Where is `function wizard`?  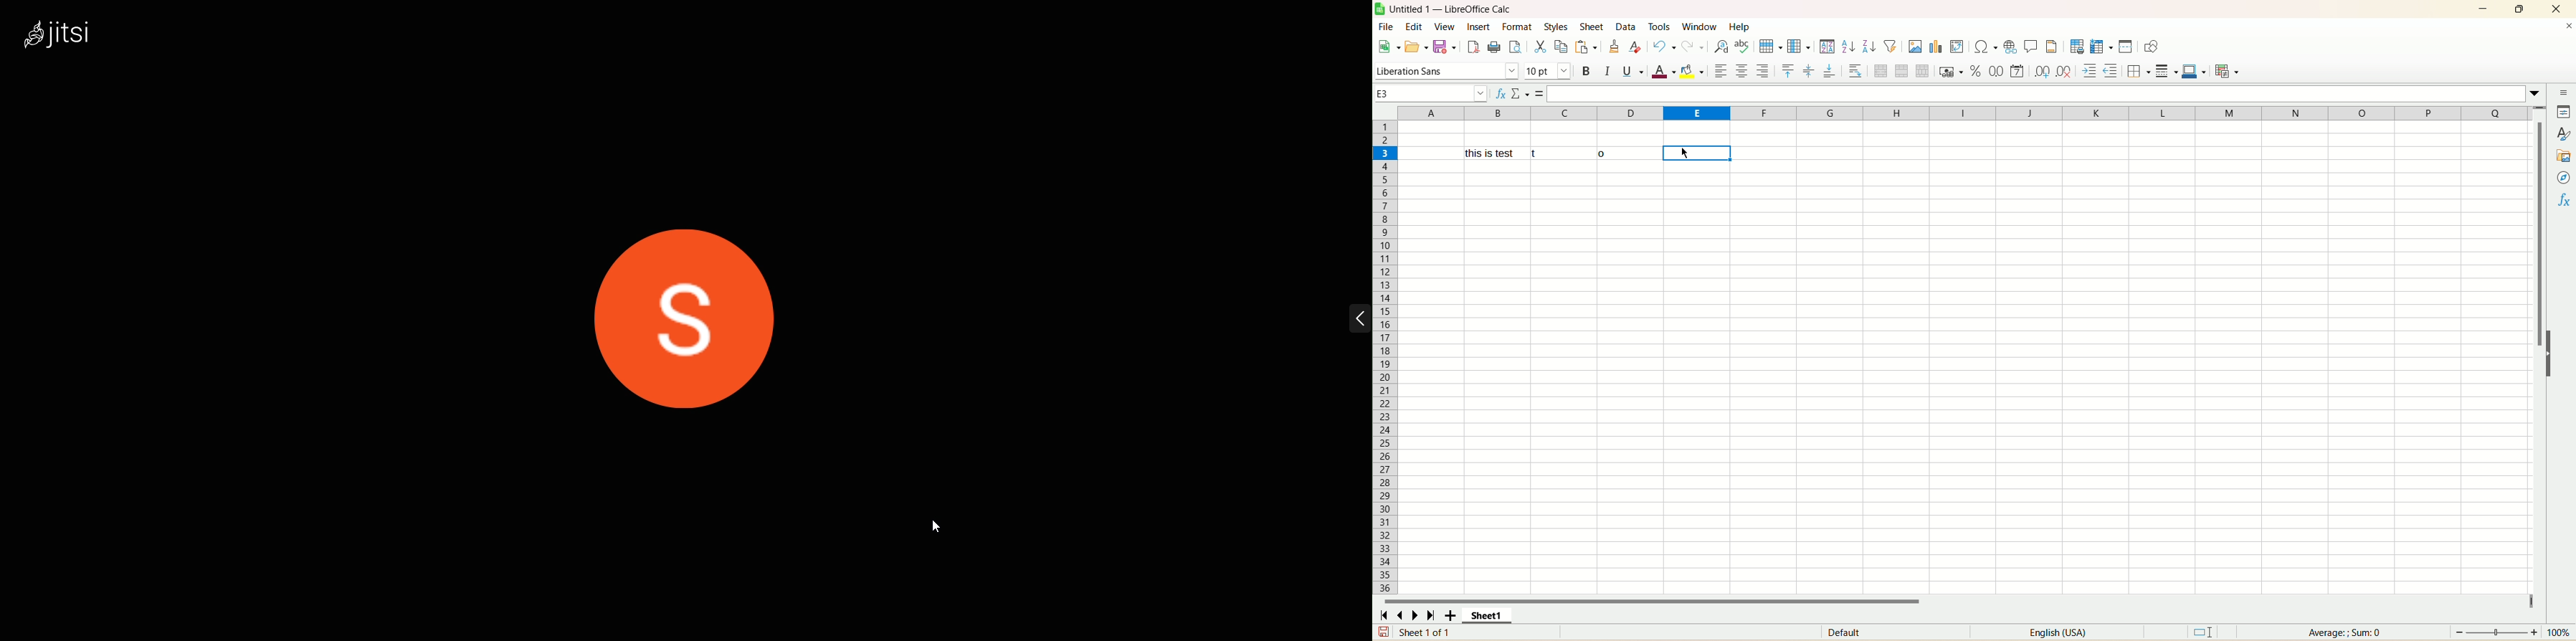 function wizard is located at coordinates (1500, 95).